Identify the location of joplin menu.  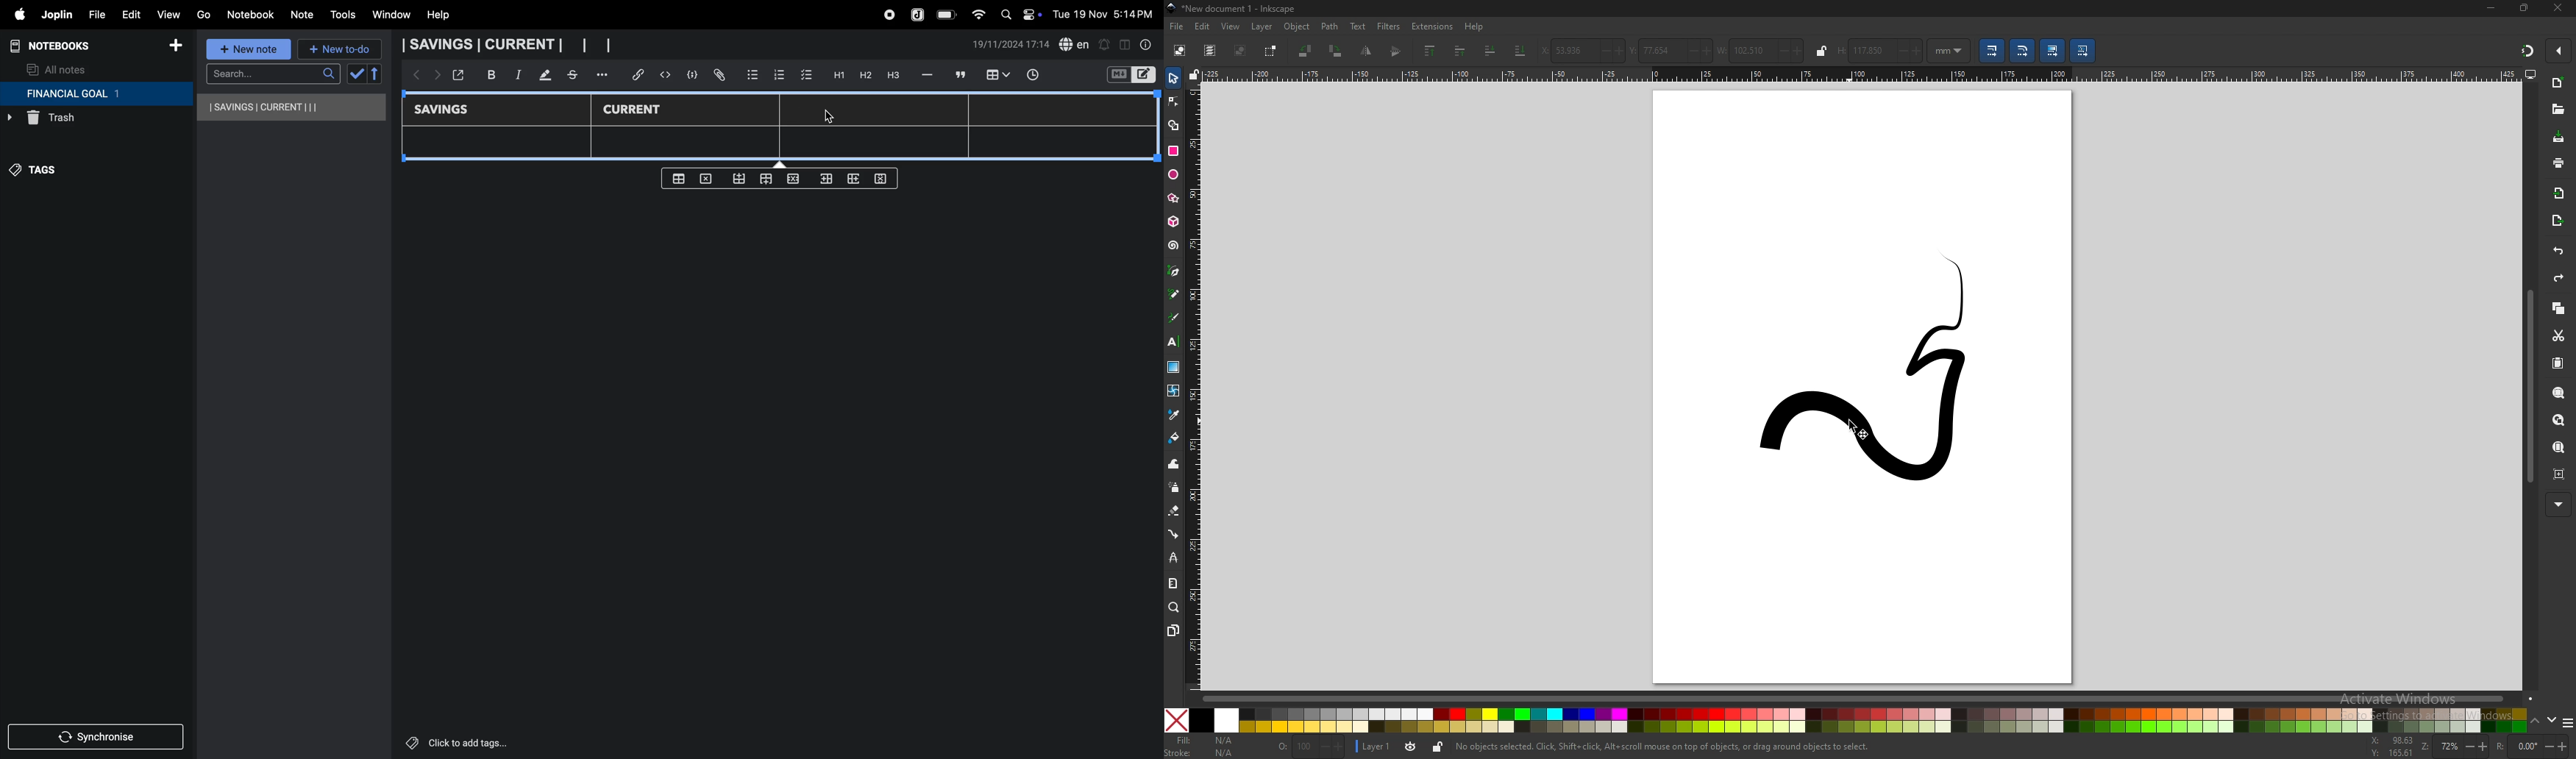
(55, 15).